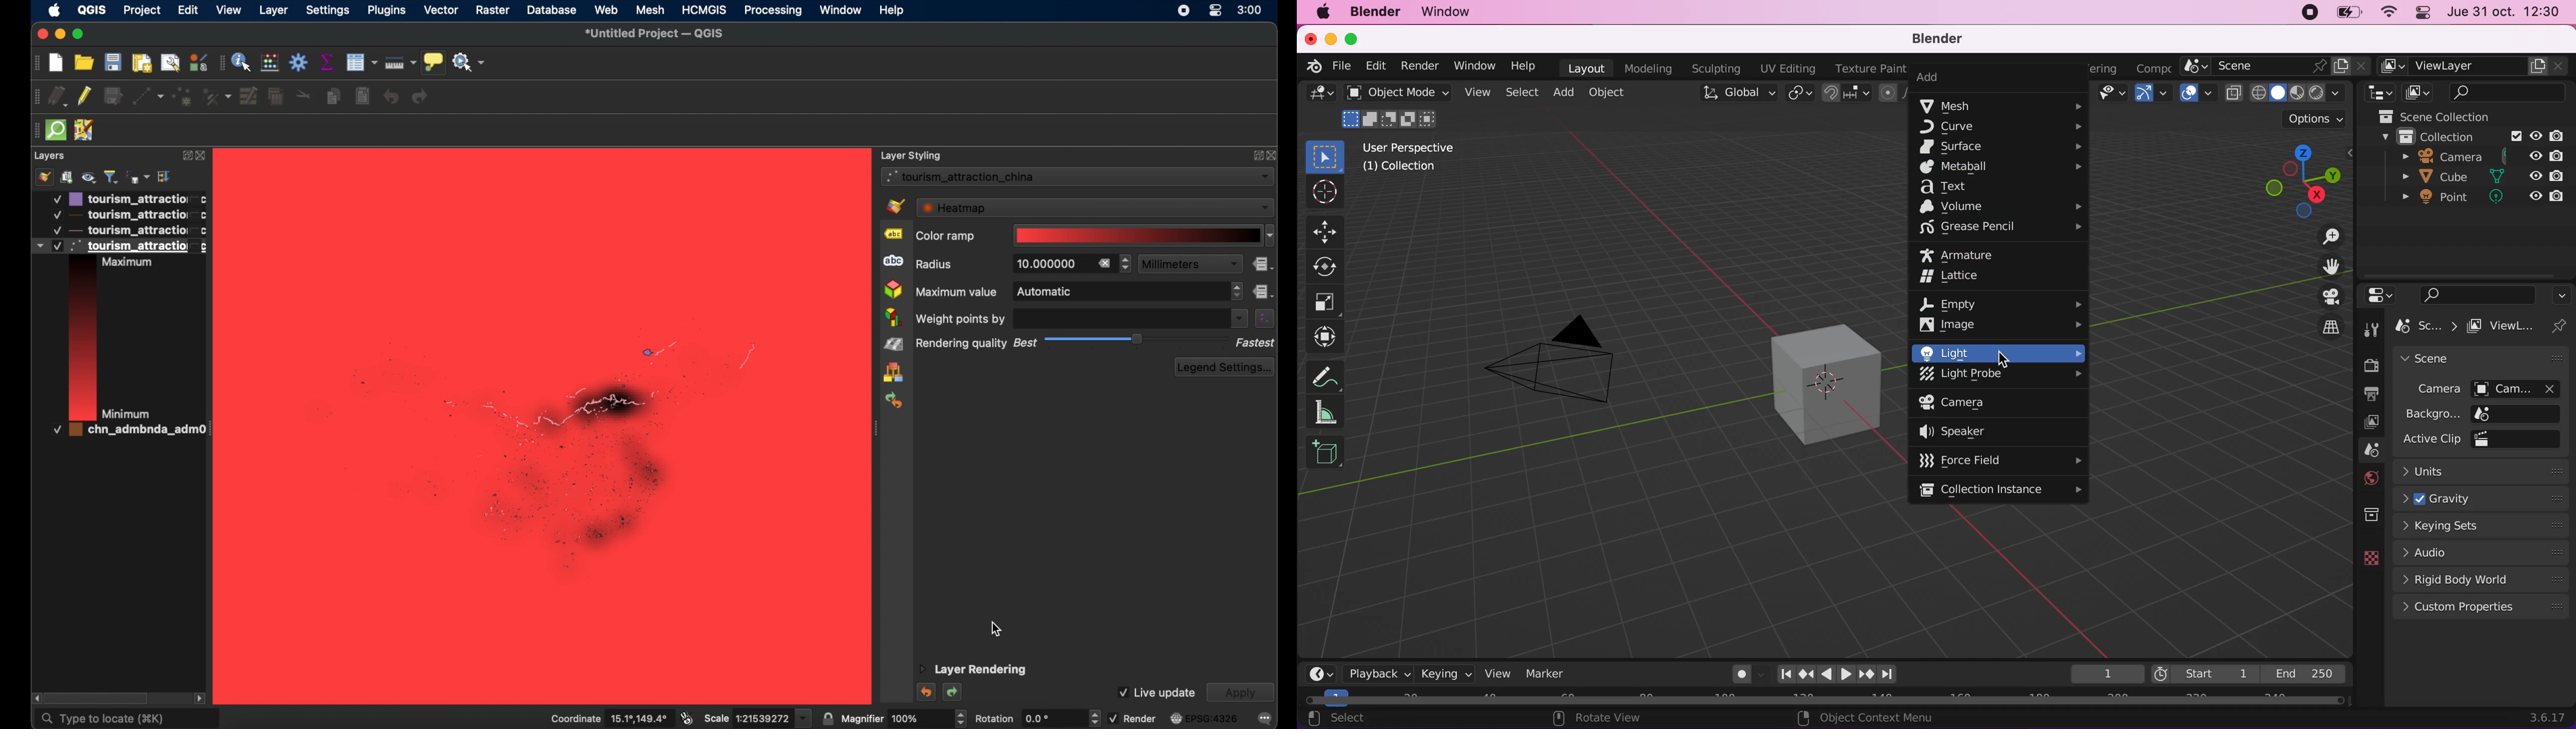  I want to click on editor type, so click(2377, 92).